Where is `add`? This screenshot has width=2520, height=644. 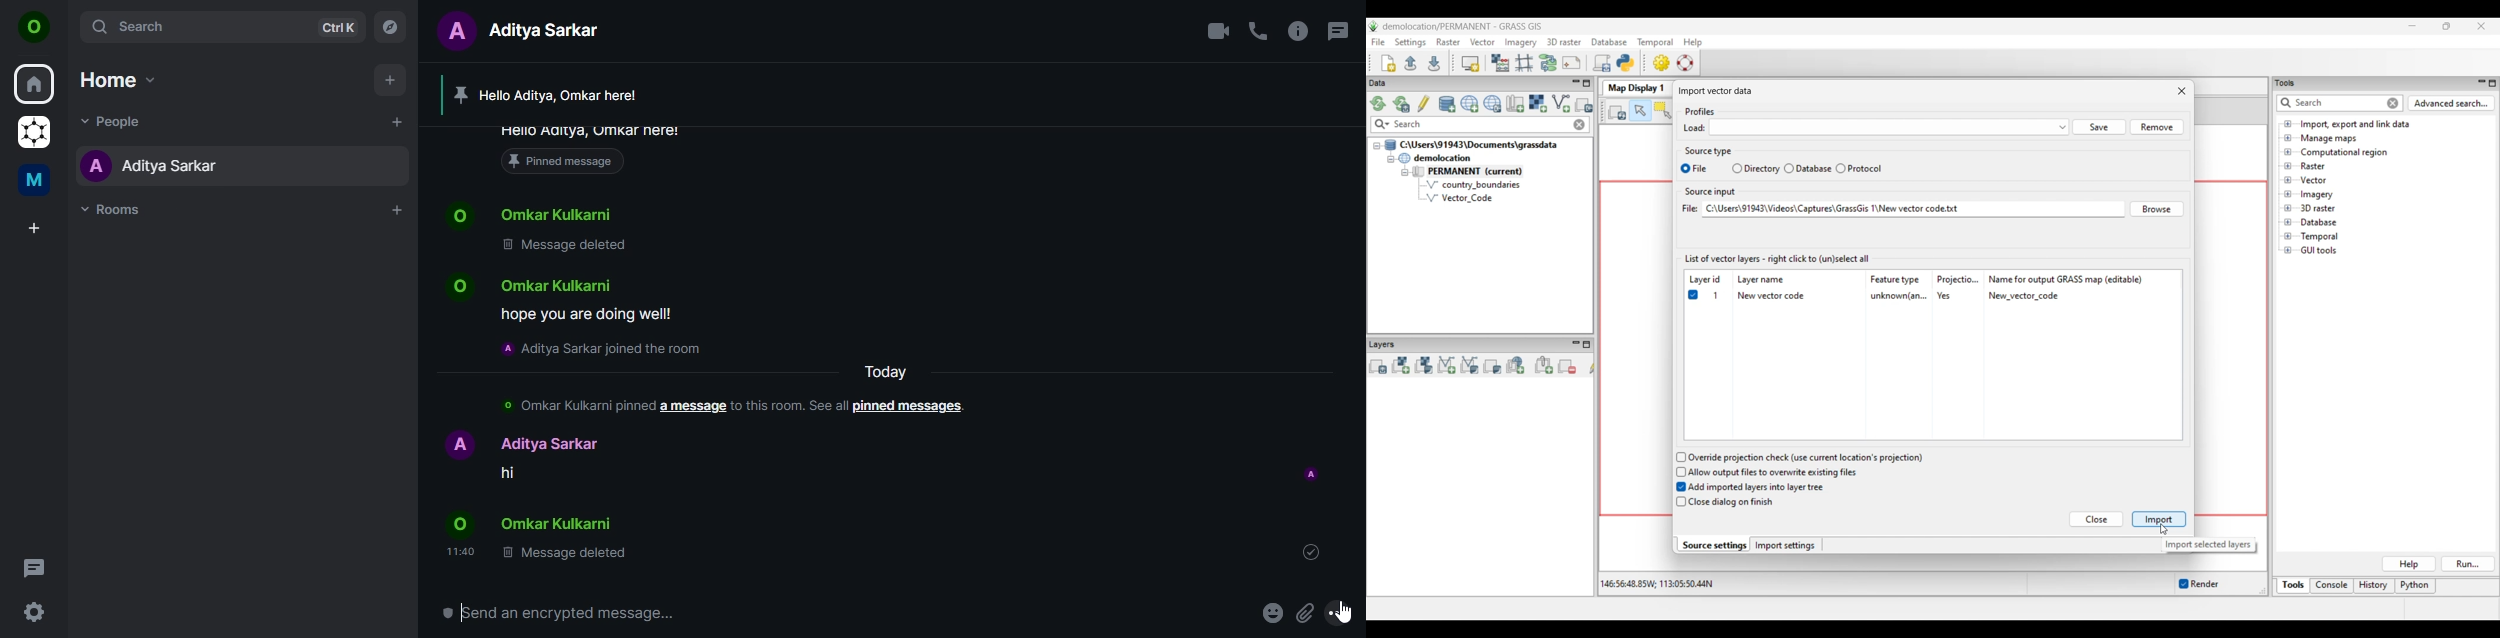
add is located at coordinates (396, 121).